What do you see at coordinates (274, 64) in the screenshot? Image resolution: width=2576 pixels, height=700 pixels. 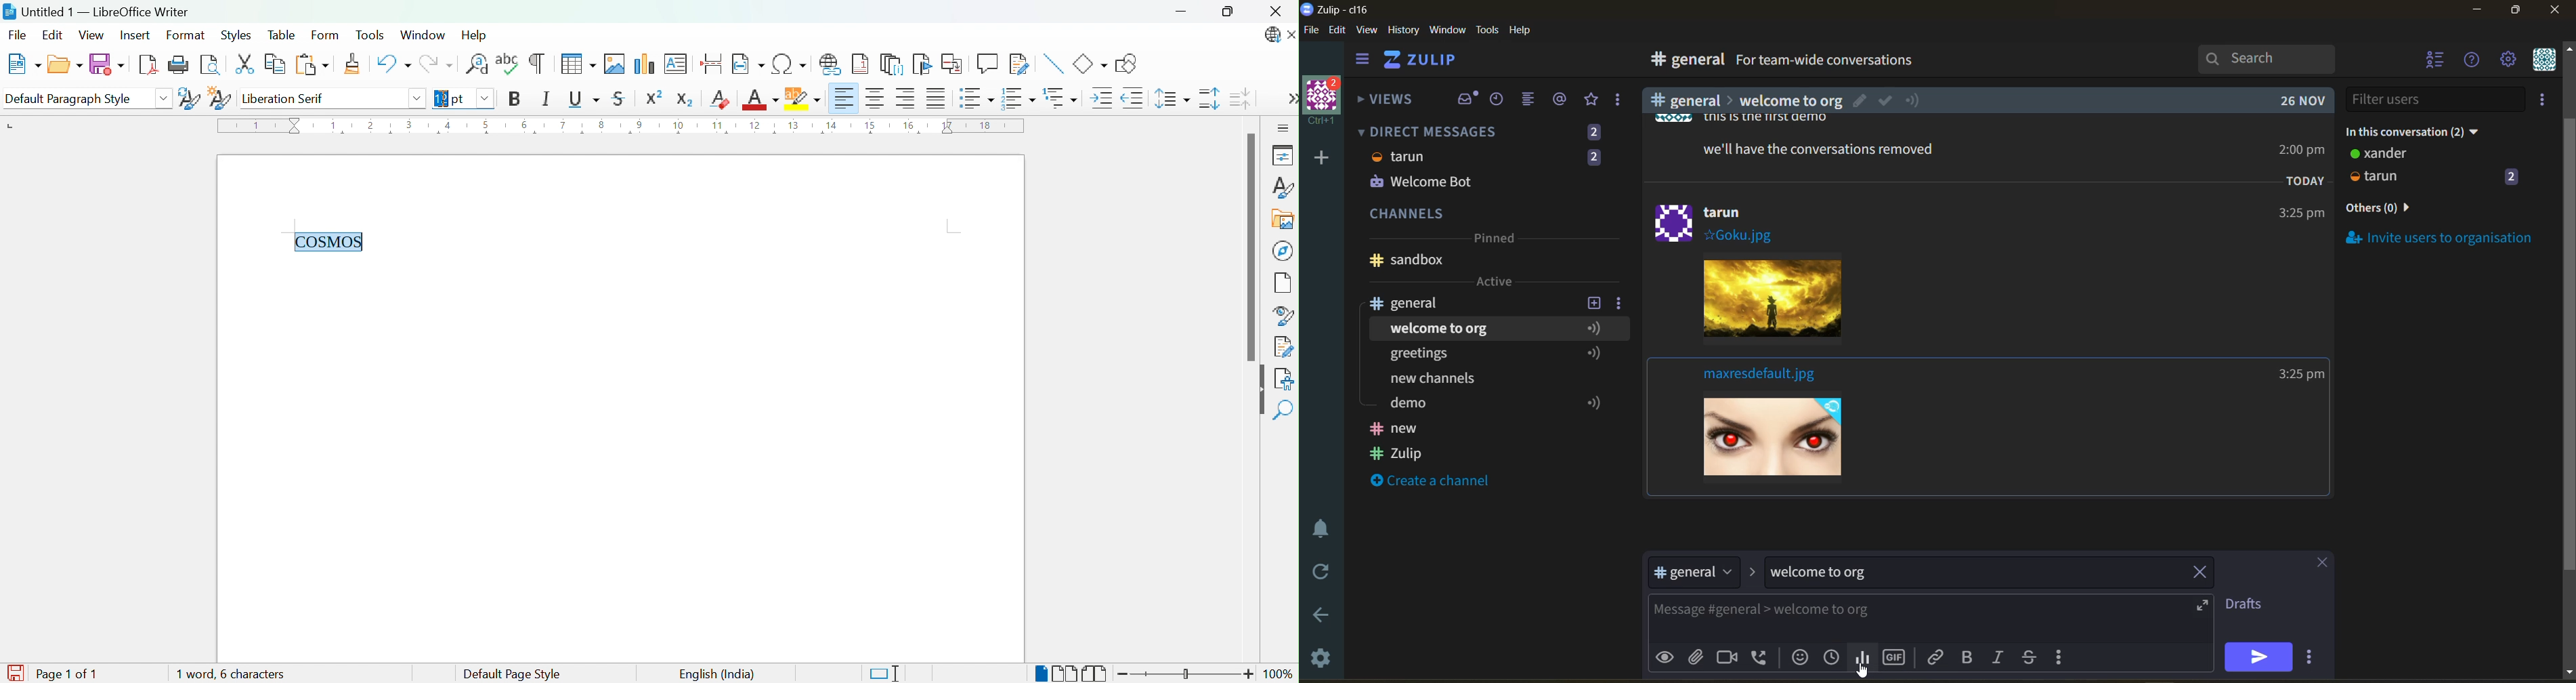 I see `Copy` at bounding box center [274, 64].